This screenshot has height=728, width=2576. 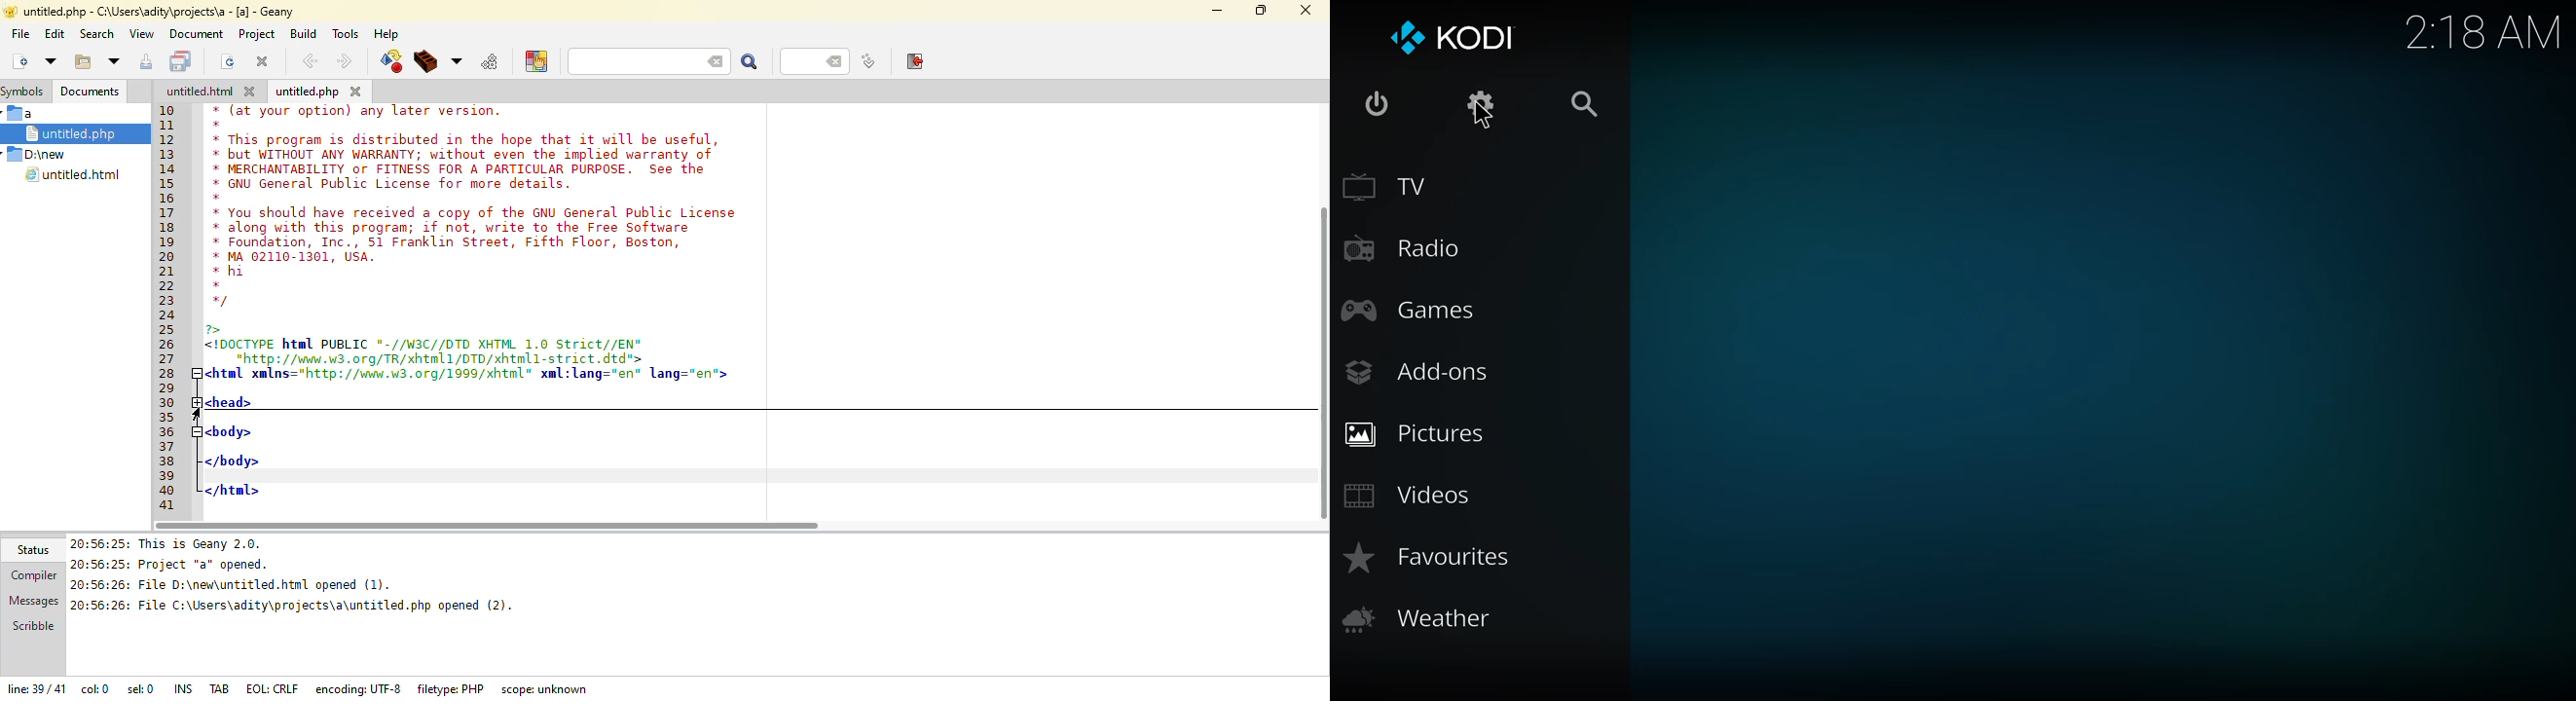 What do you see at coordinates (1430, 558) in the screenshot?
I see `favorites` at bounding box center [1430, 558].